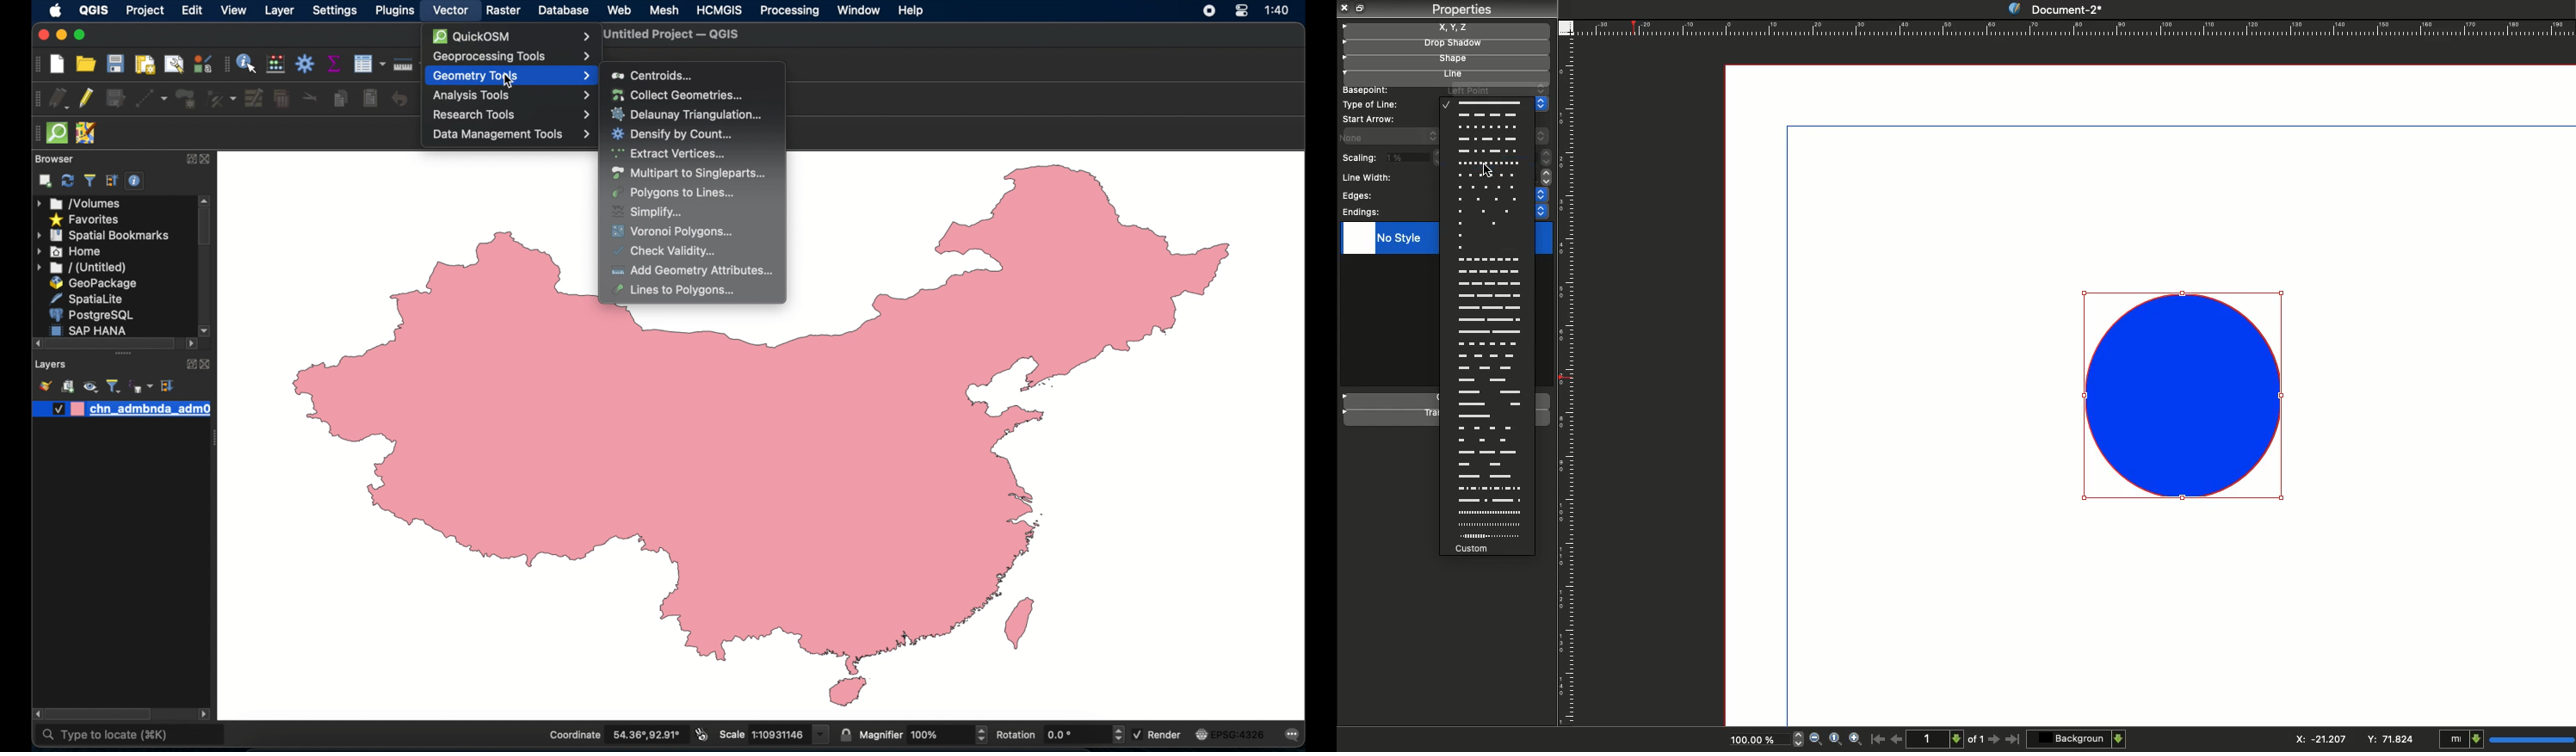 Image resolution: width=2576 pixels, height=756 pixels. I want to click on QGIS, so click(93, 10).